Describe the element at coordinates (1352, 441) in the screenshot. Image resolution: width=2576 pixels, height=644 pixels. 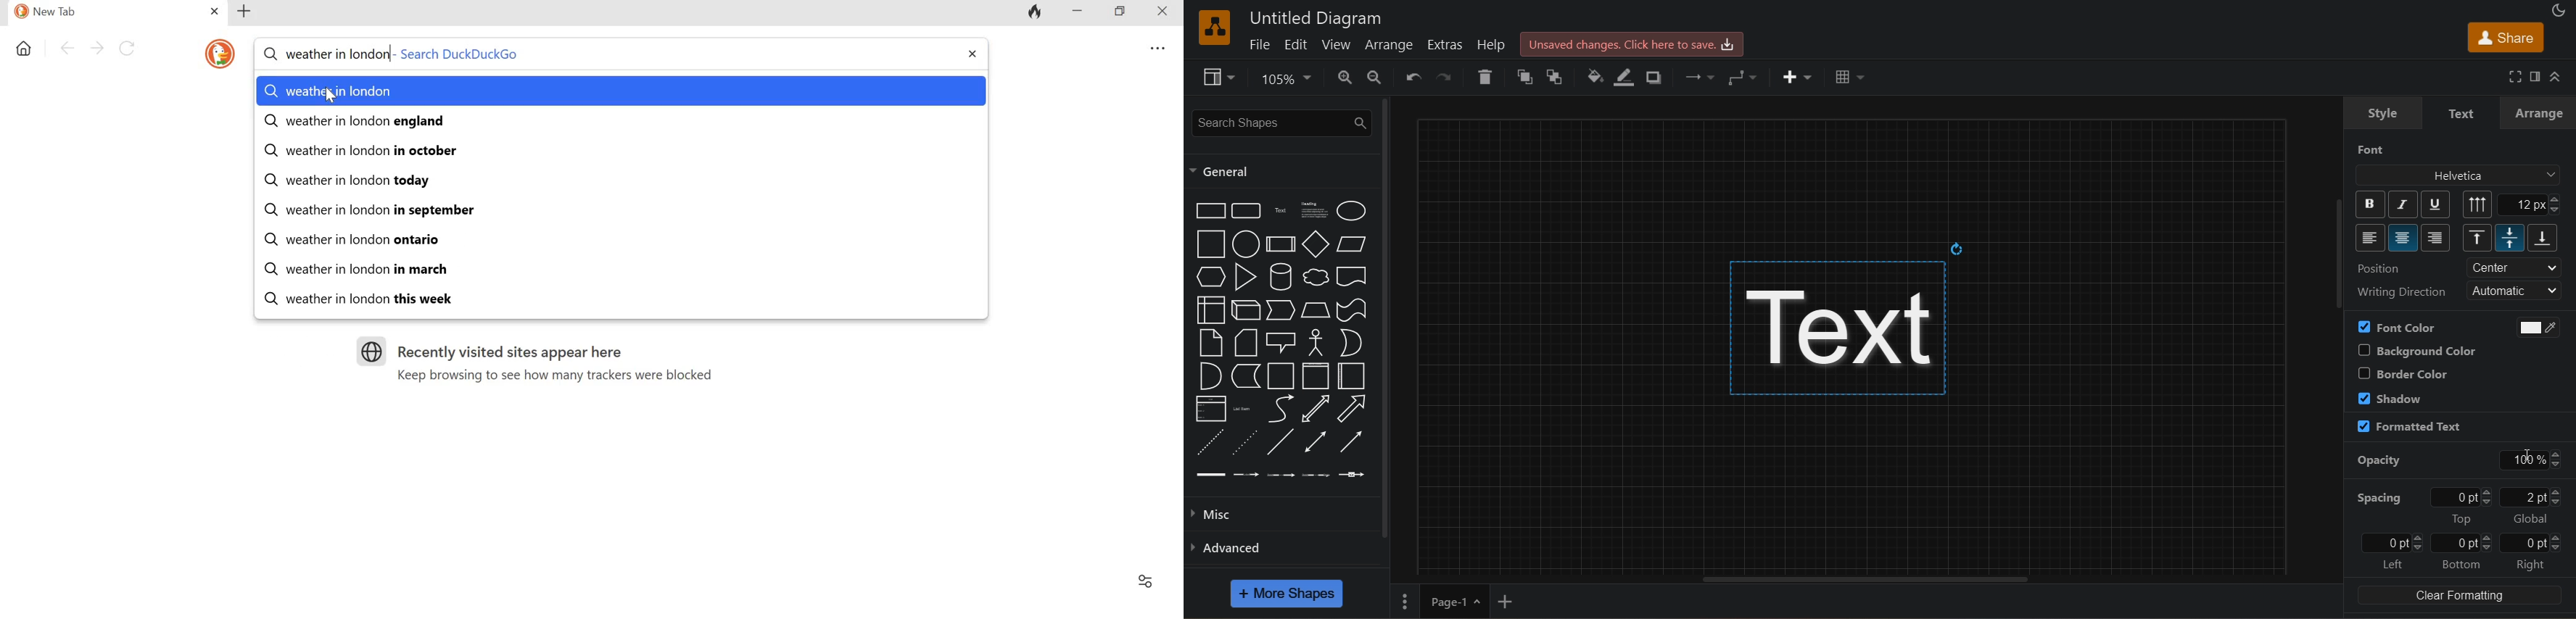
I see `directional connector` at that location.